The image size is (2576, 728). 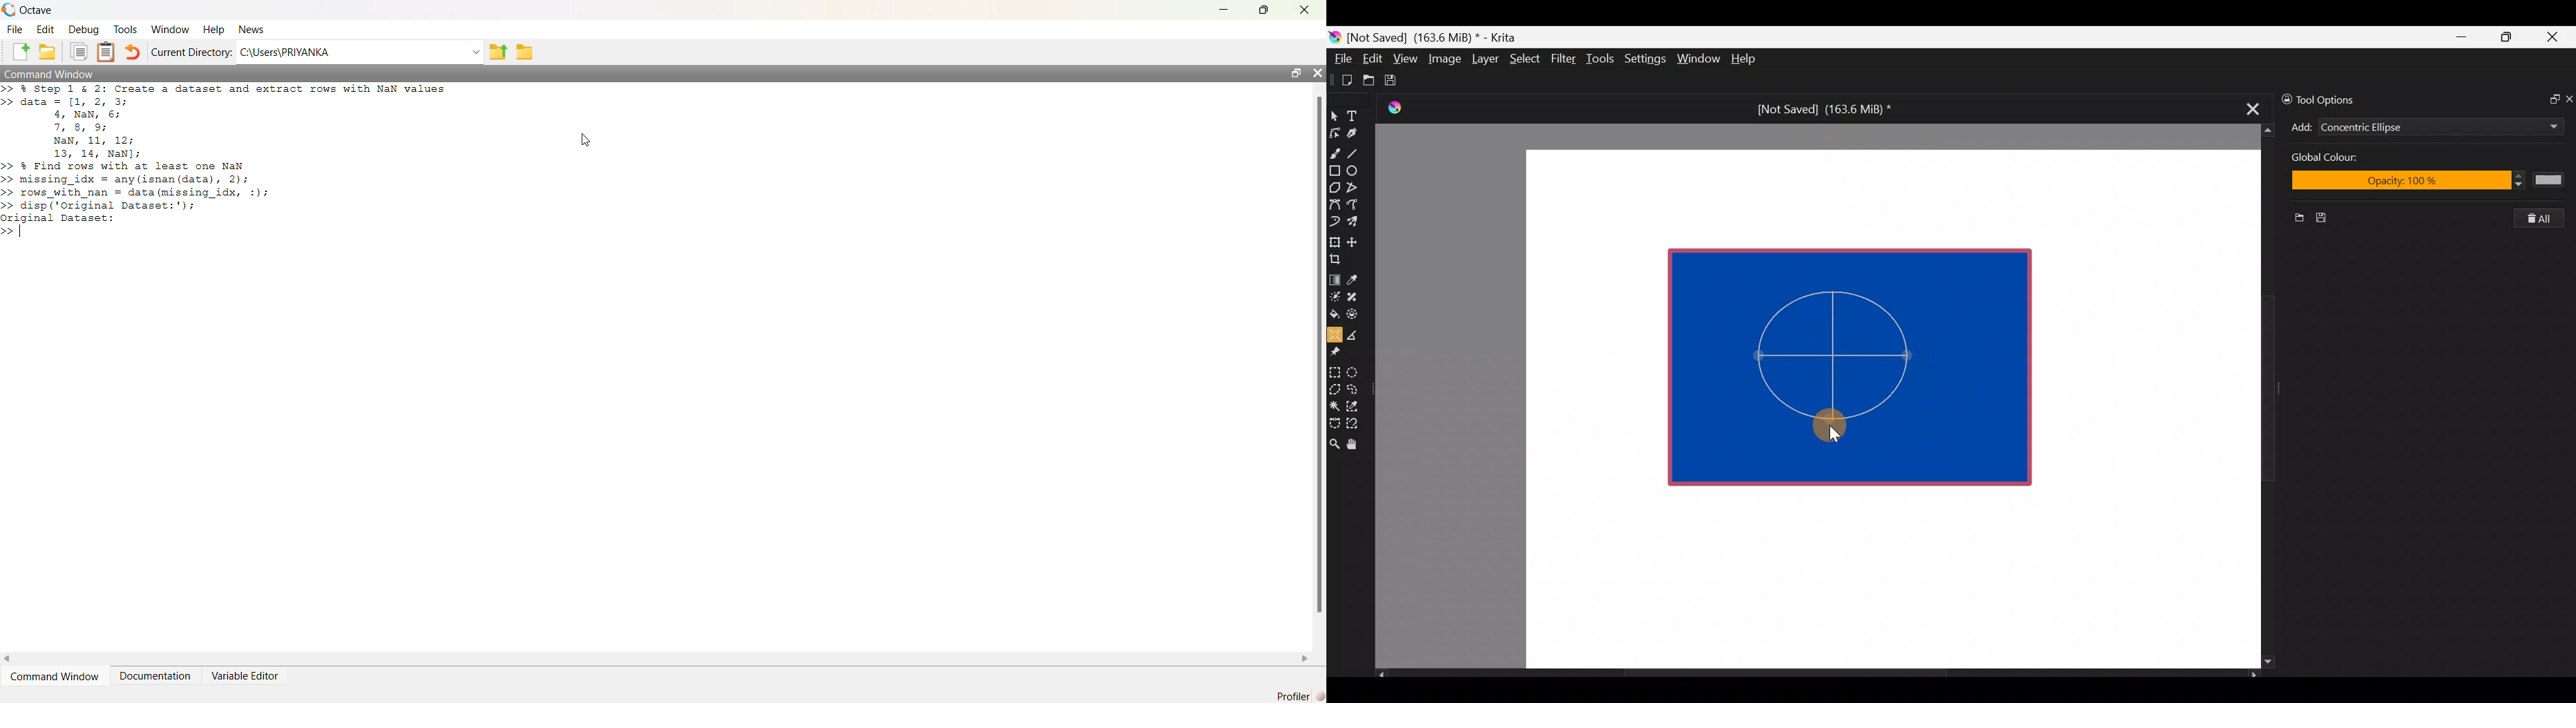 What do you see at coordinates (1335, 132) in the screenshot?
I see `Edit shapes tool` at bounding box center [1335, 132].